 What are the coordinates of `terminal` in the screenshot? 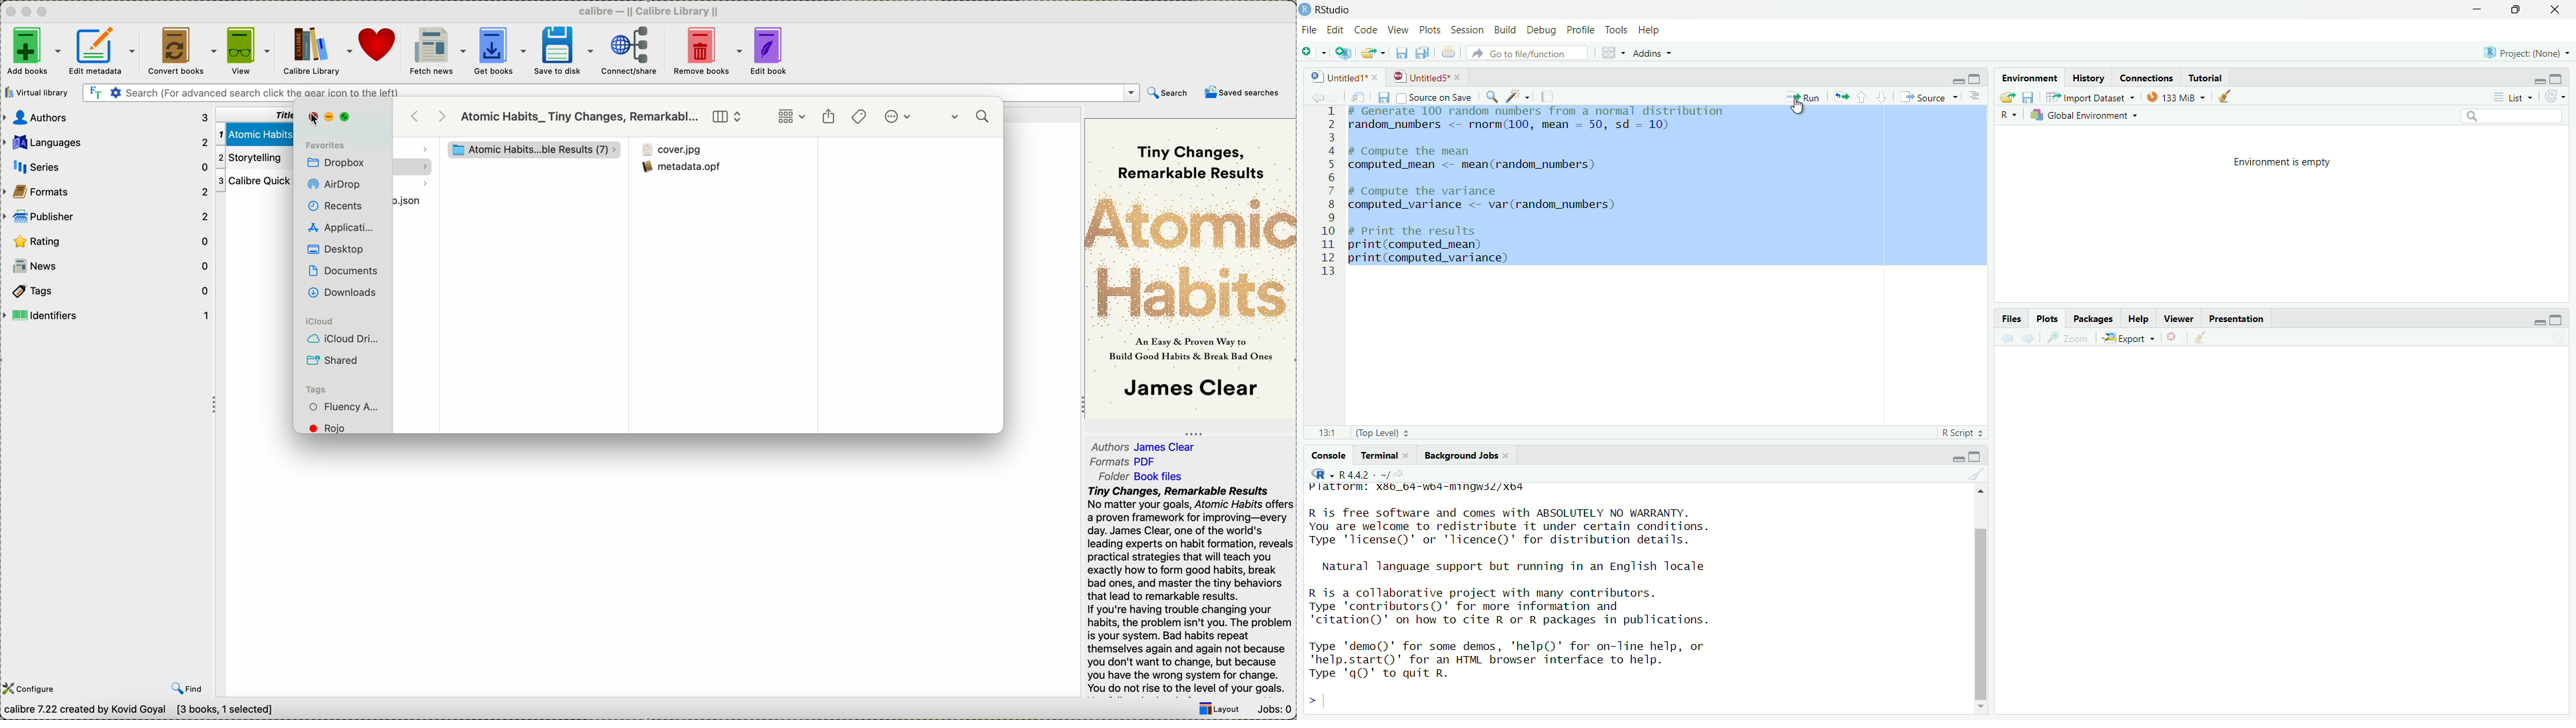 It's located at (1376, 454).